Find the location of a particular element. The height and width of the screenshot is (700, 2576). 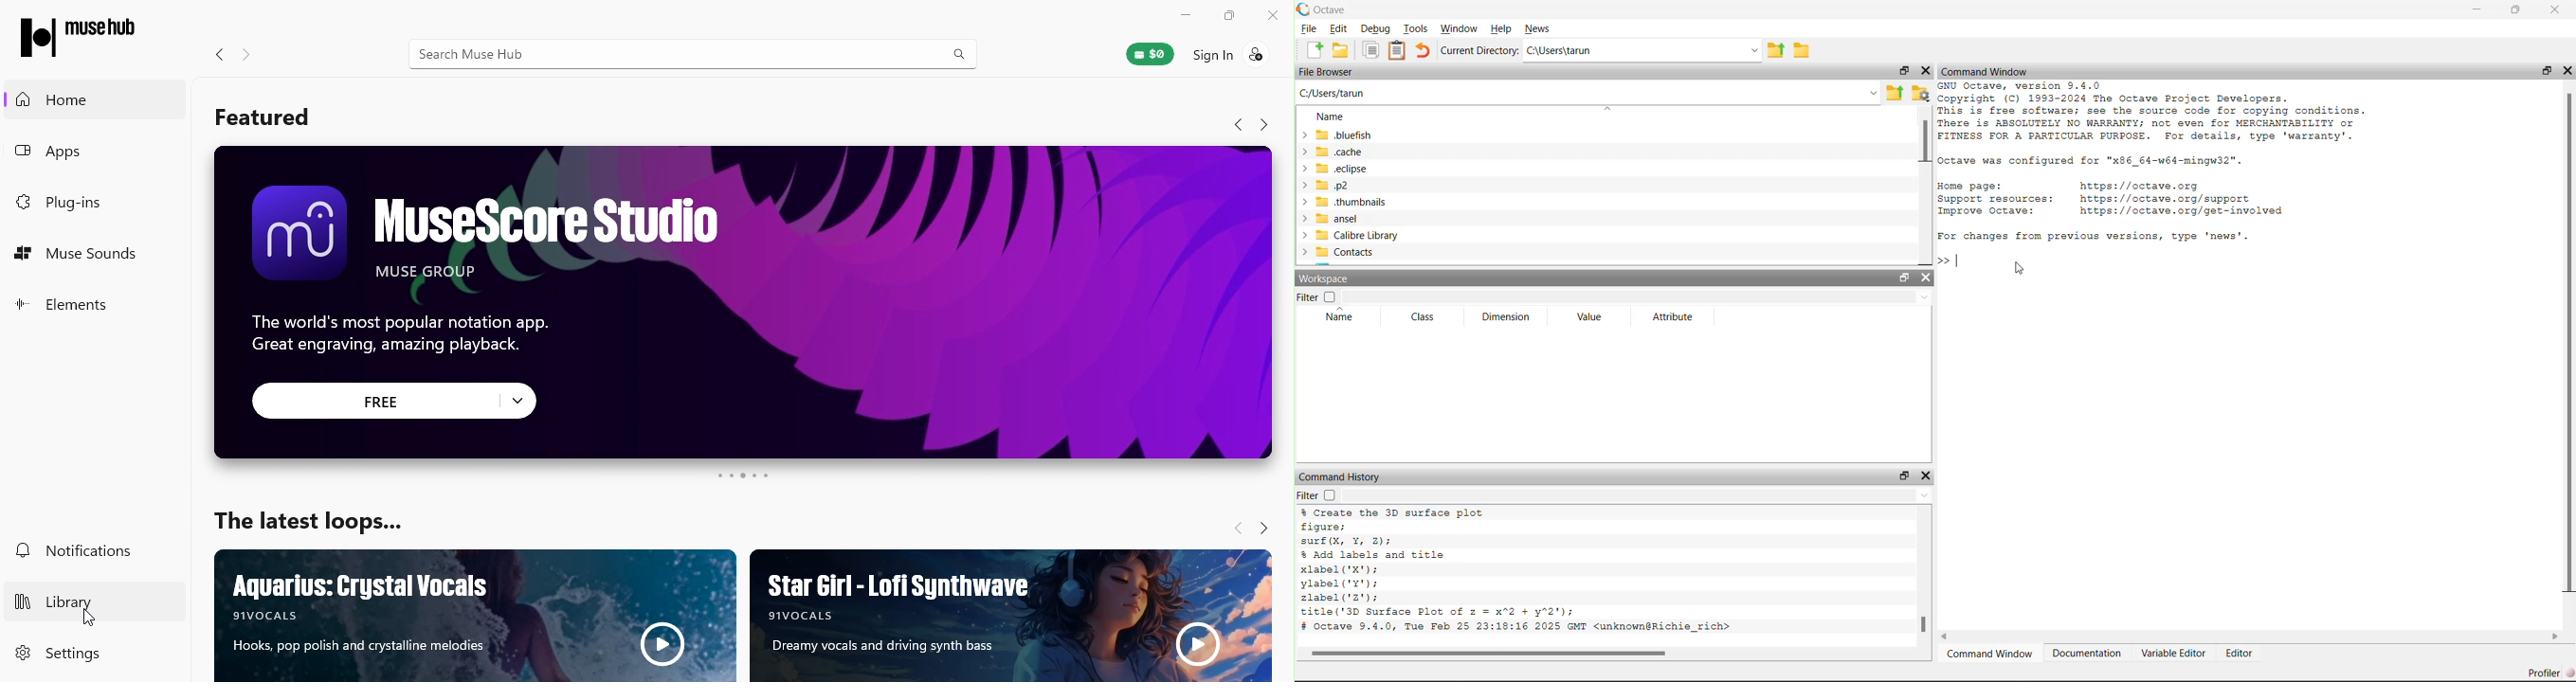

Ad is located at coordinates (1010, 614).